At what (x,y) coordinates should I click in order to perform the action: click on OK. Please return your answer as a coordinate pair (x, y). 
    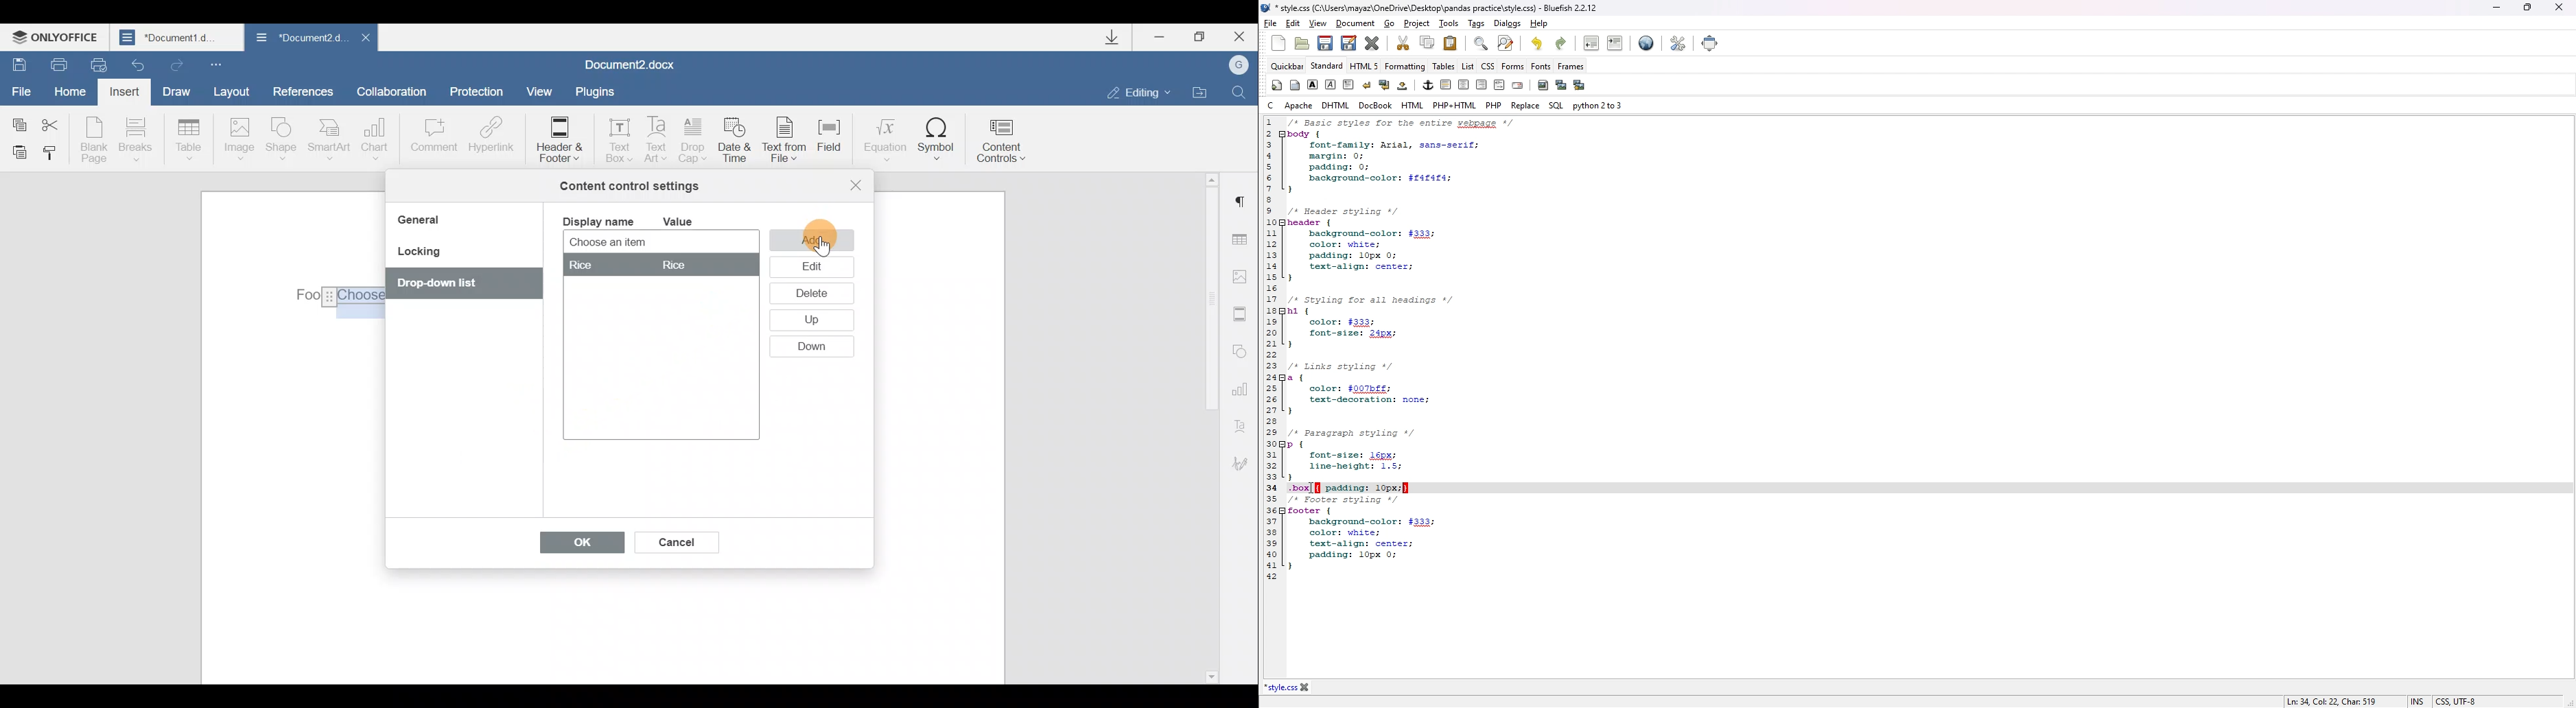
    Looking at the image, I should click on (576, 545).